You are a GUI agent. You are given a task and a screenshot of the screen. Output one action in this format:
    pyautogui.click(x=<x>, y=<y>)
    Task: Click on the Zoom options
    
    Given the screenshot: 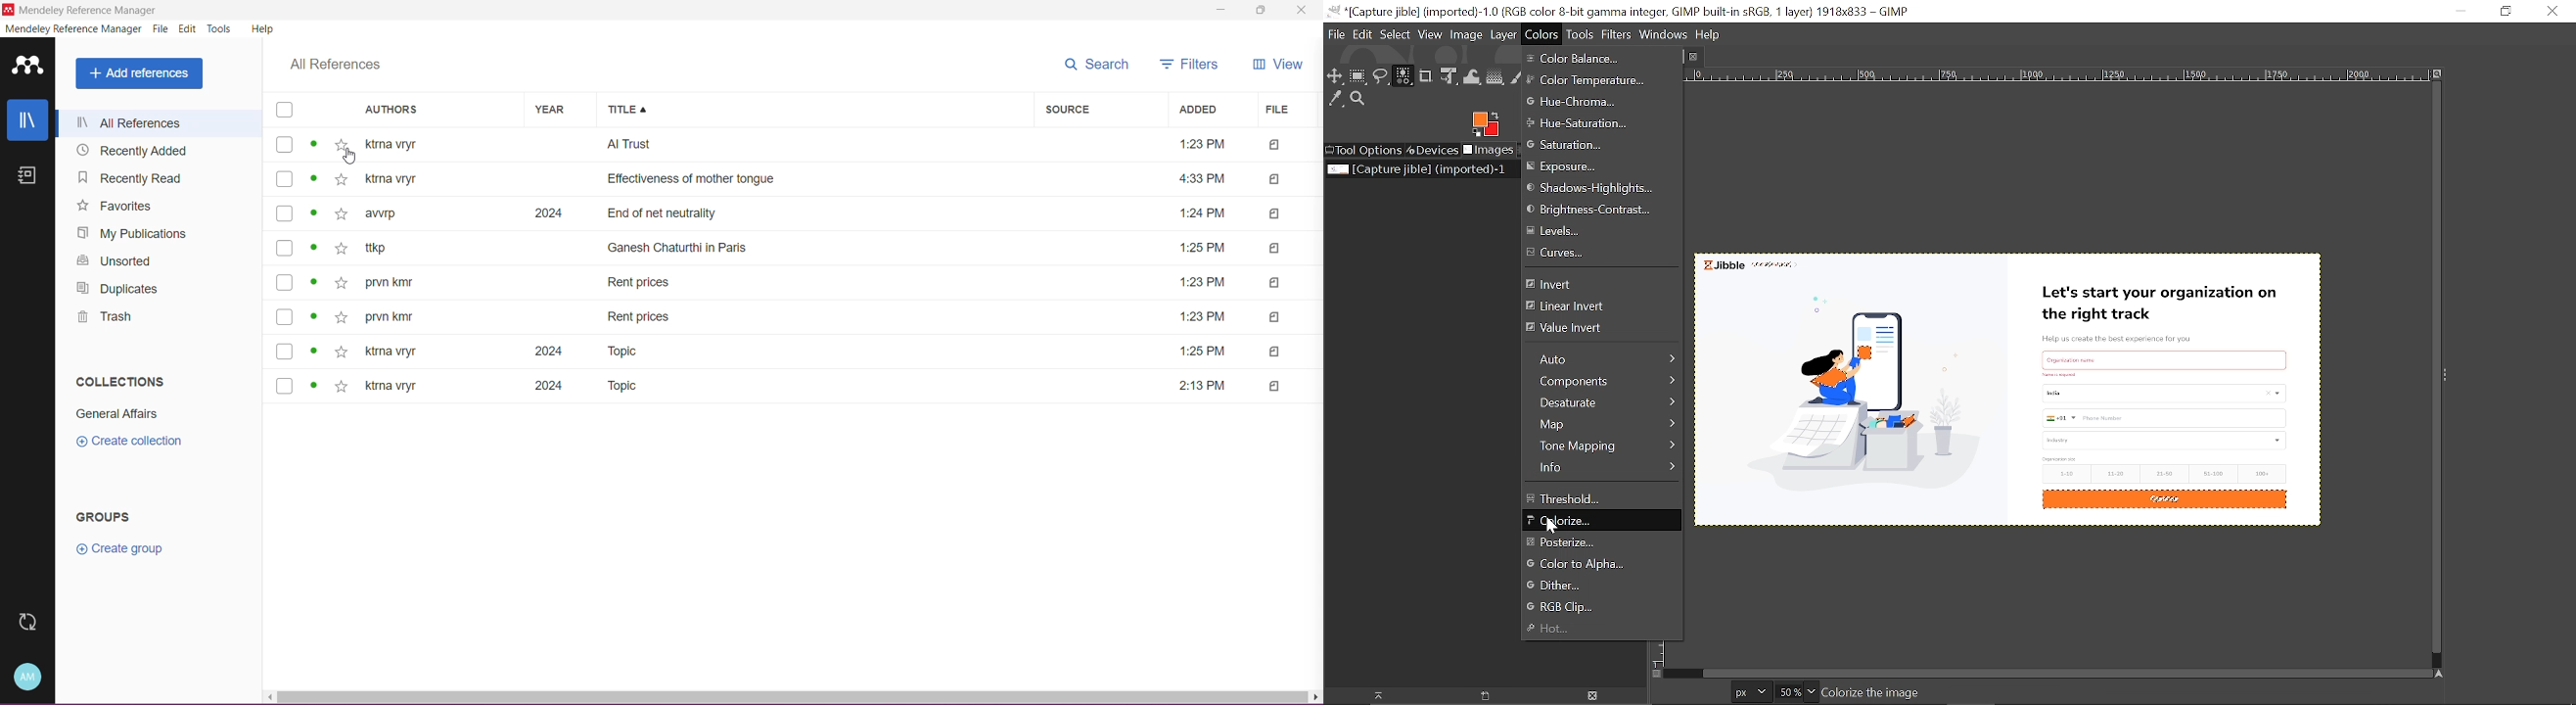 What is the action you would take?
    pyautogui.click(x=1811, y=691)
    